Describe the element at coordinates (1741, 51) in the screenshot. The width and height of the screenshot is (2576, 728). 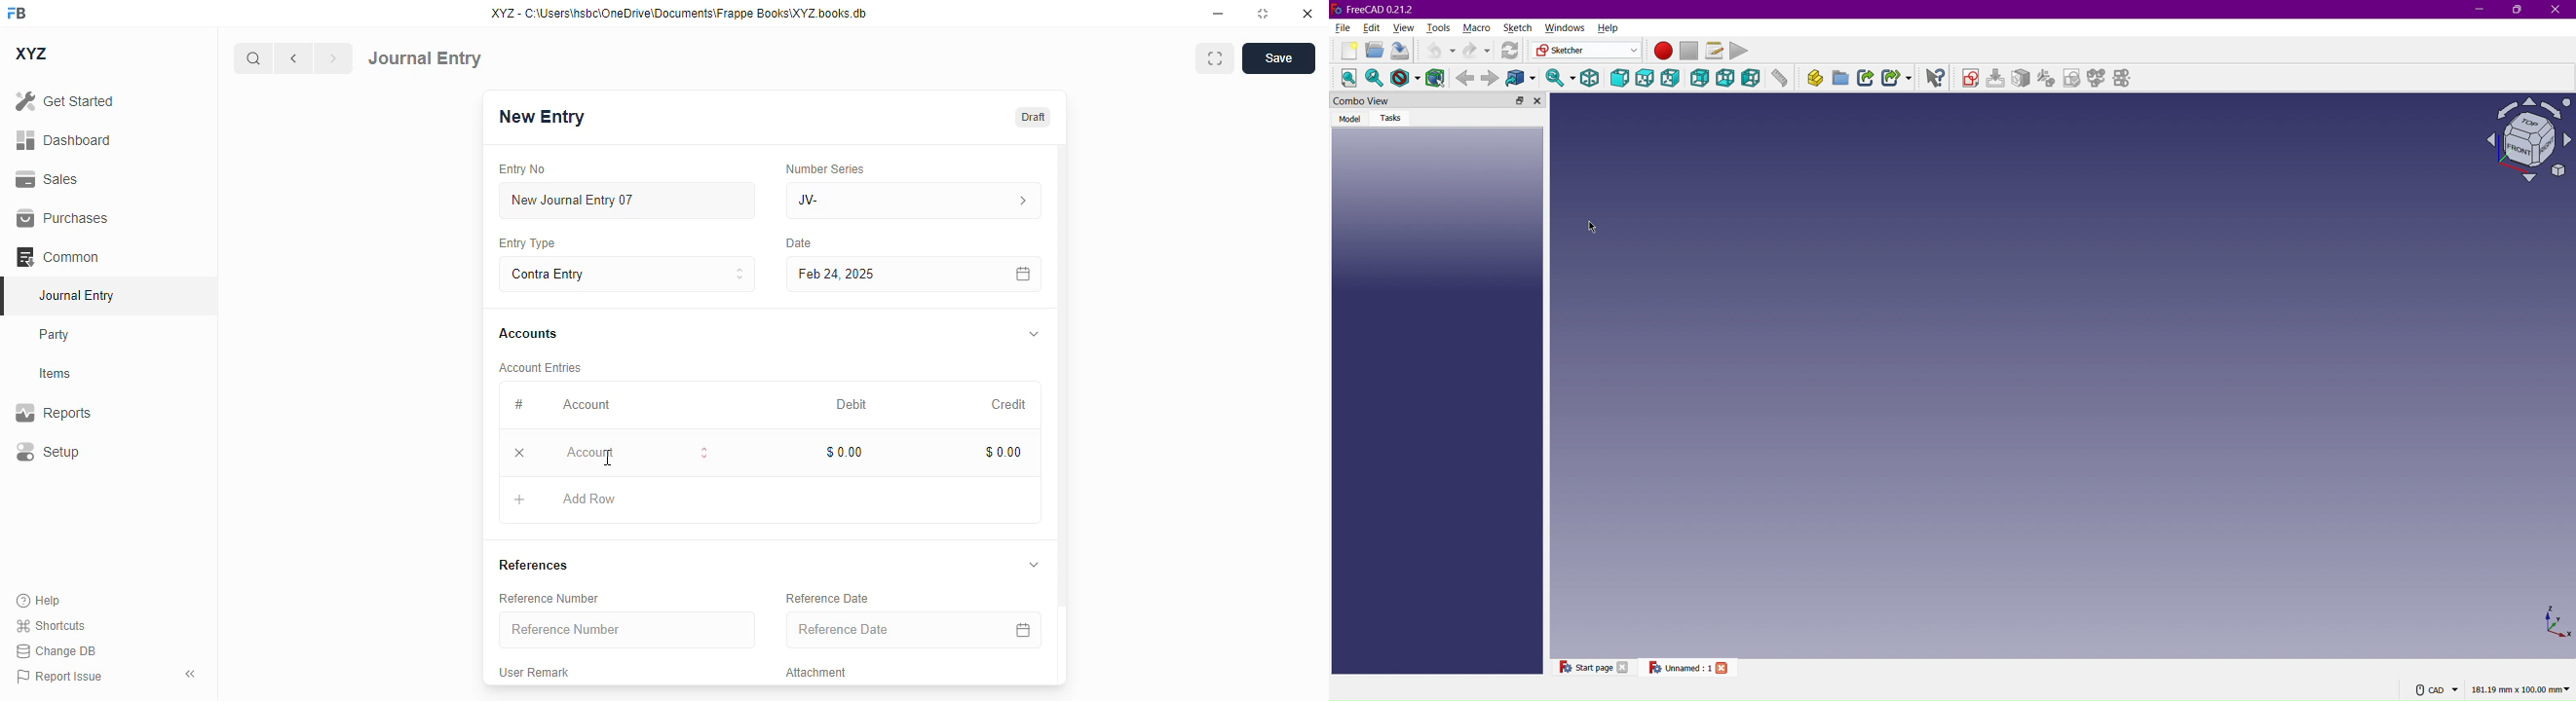
I see `Play macro` at that location.